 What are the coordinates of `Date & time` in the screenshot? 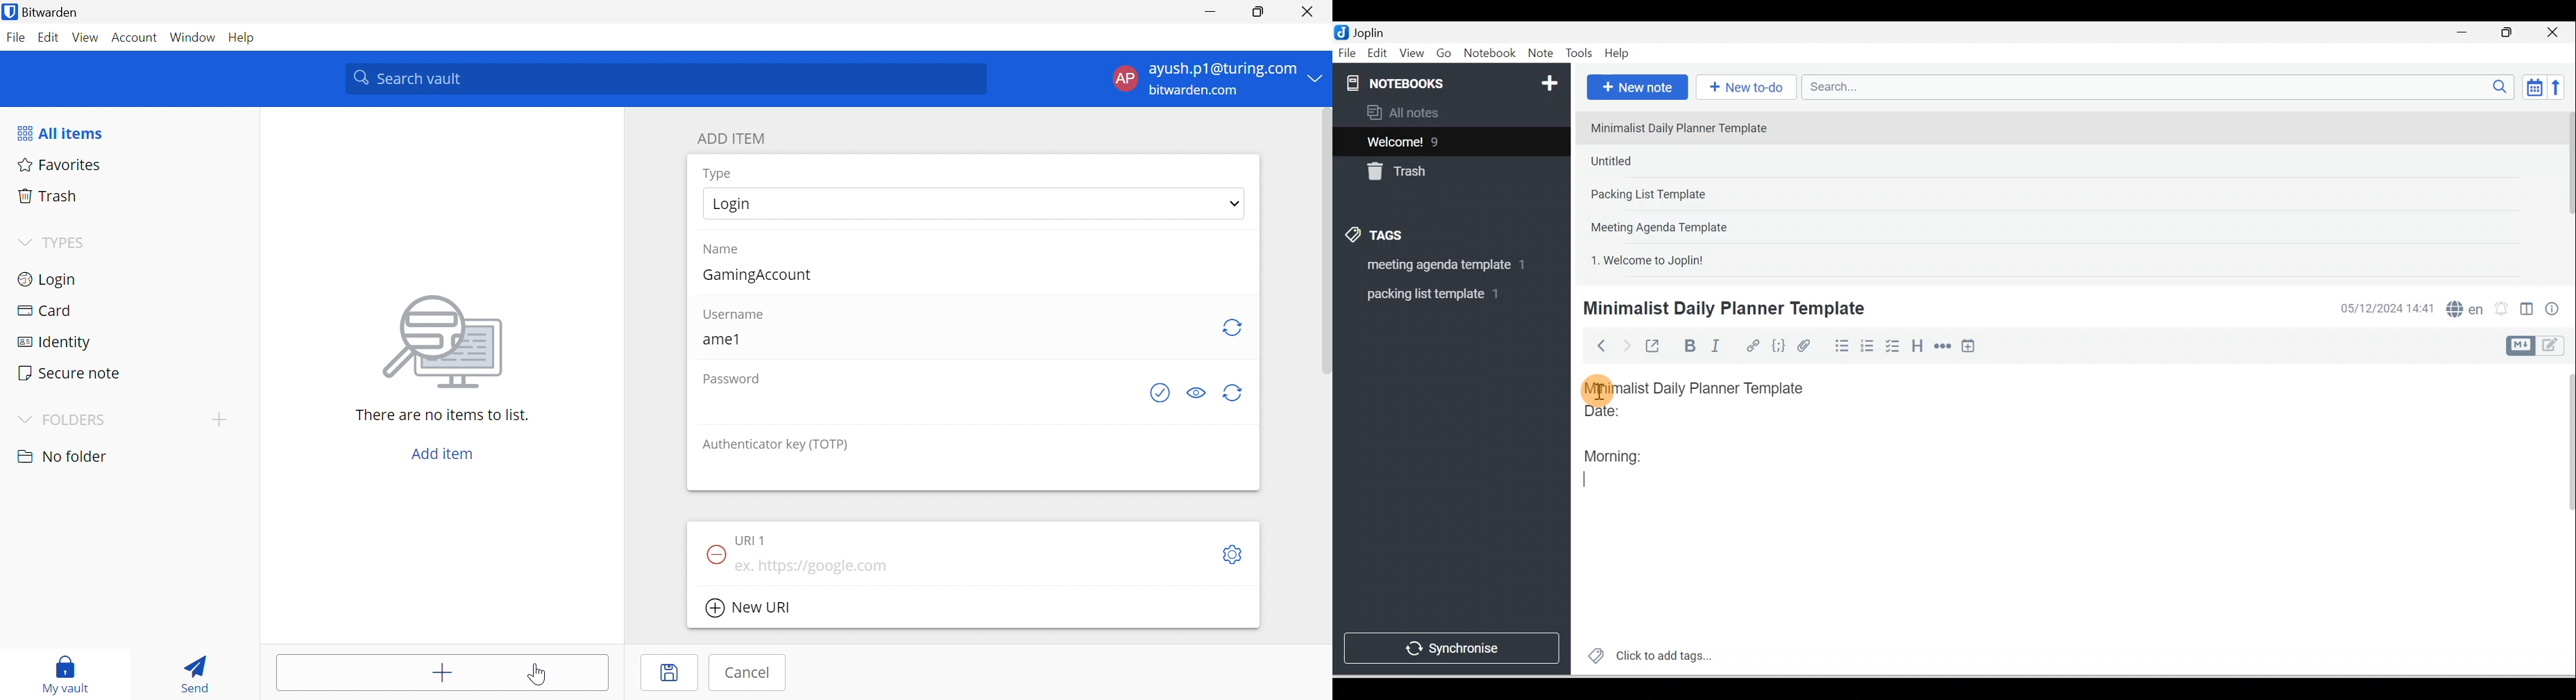 It's located at (2385, 309).